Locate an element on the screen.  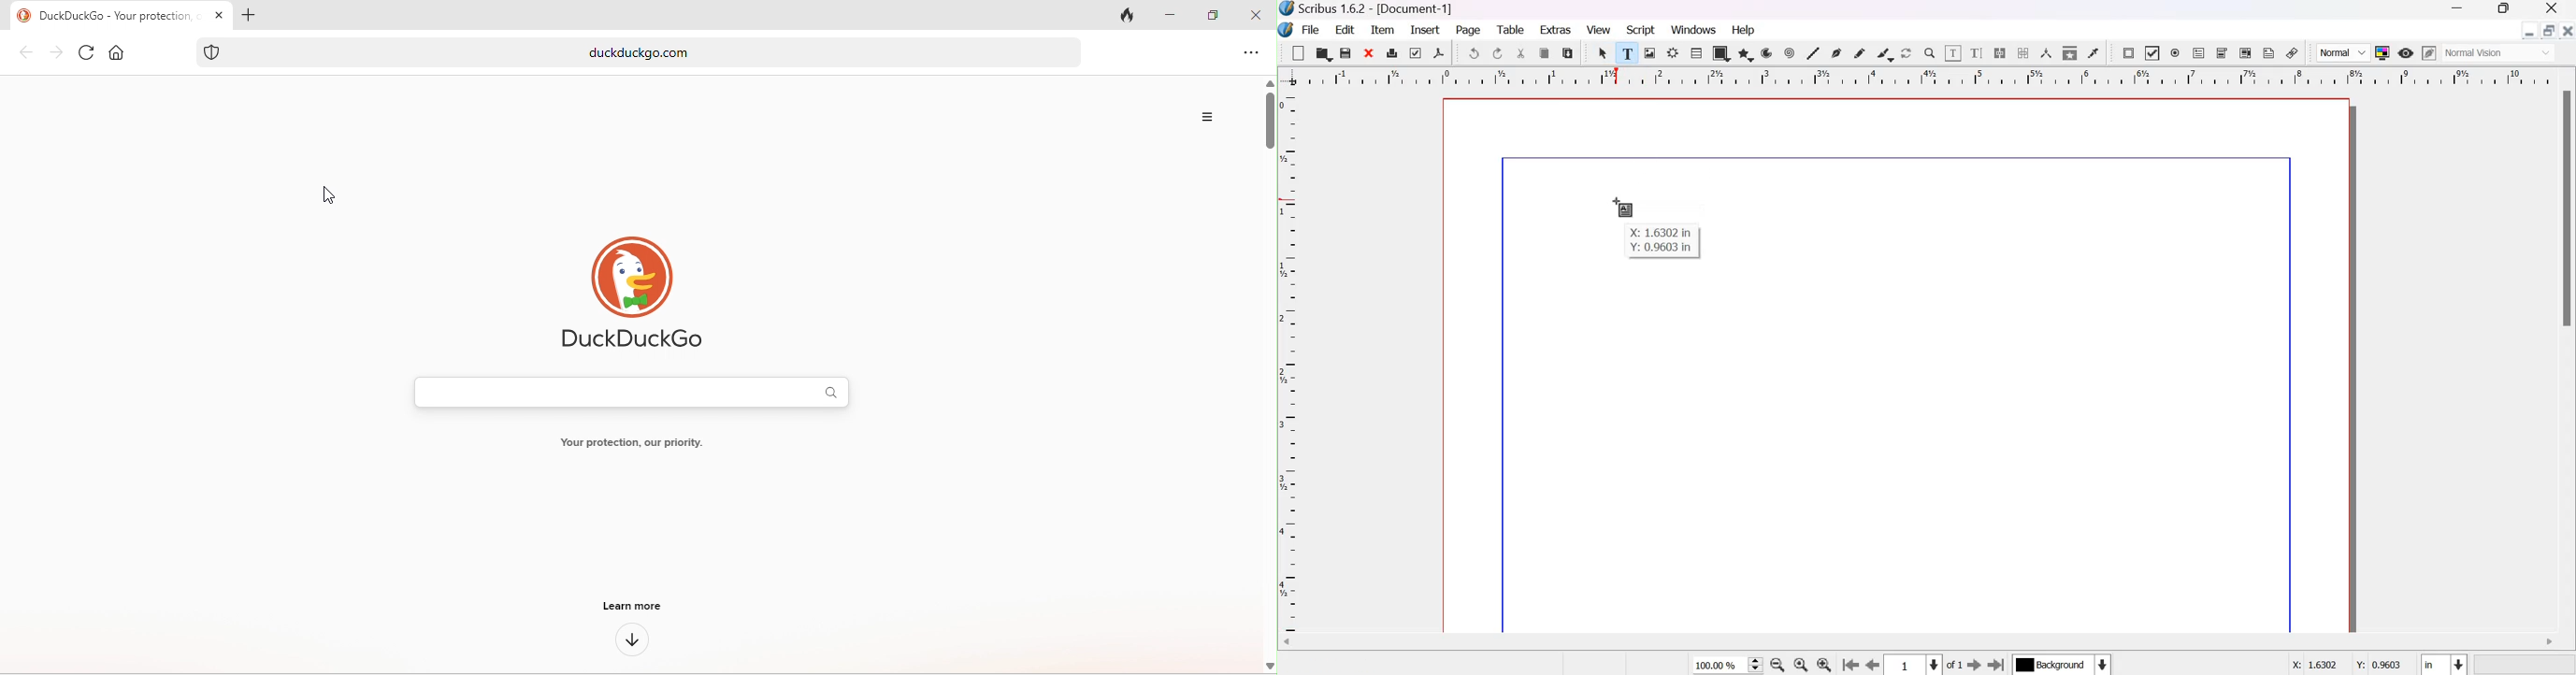
track tab is located at coordinates (1130, 18).